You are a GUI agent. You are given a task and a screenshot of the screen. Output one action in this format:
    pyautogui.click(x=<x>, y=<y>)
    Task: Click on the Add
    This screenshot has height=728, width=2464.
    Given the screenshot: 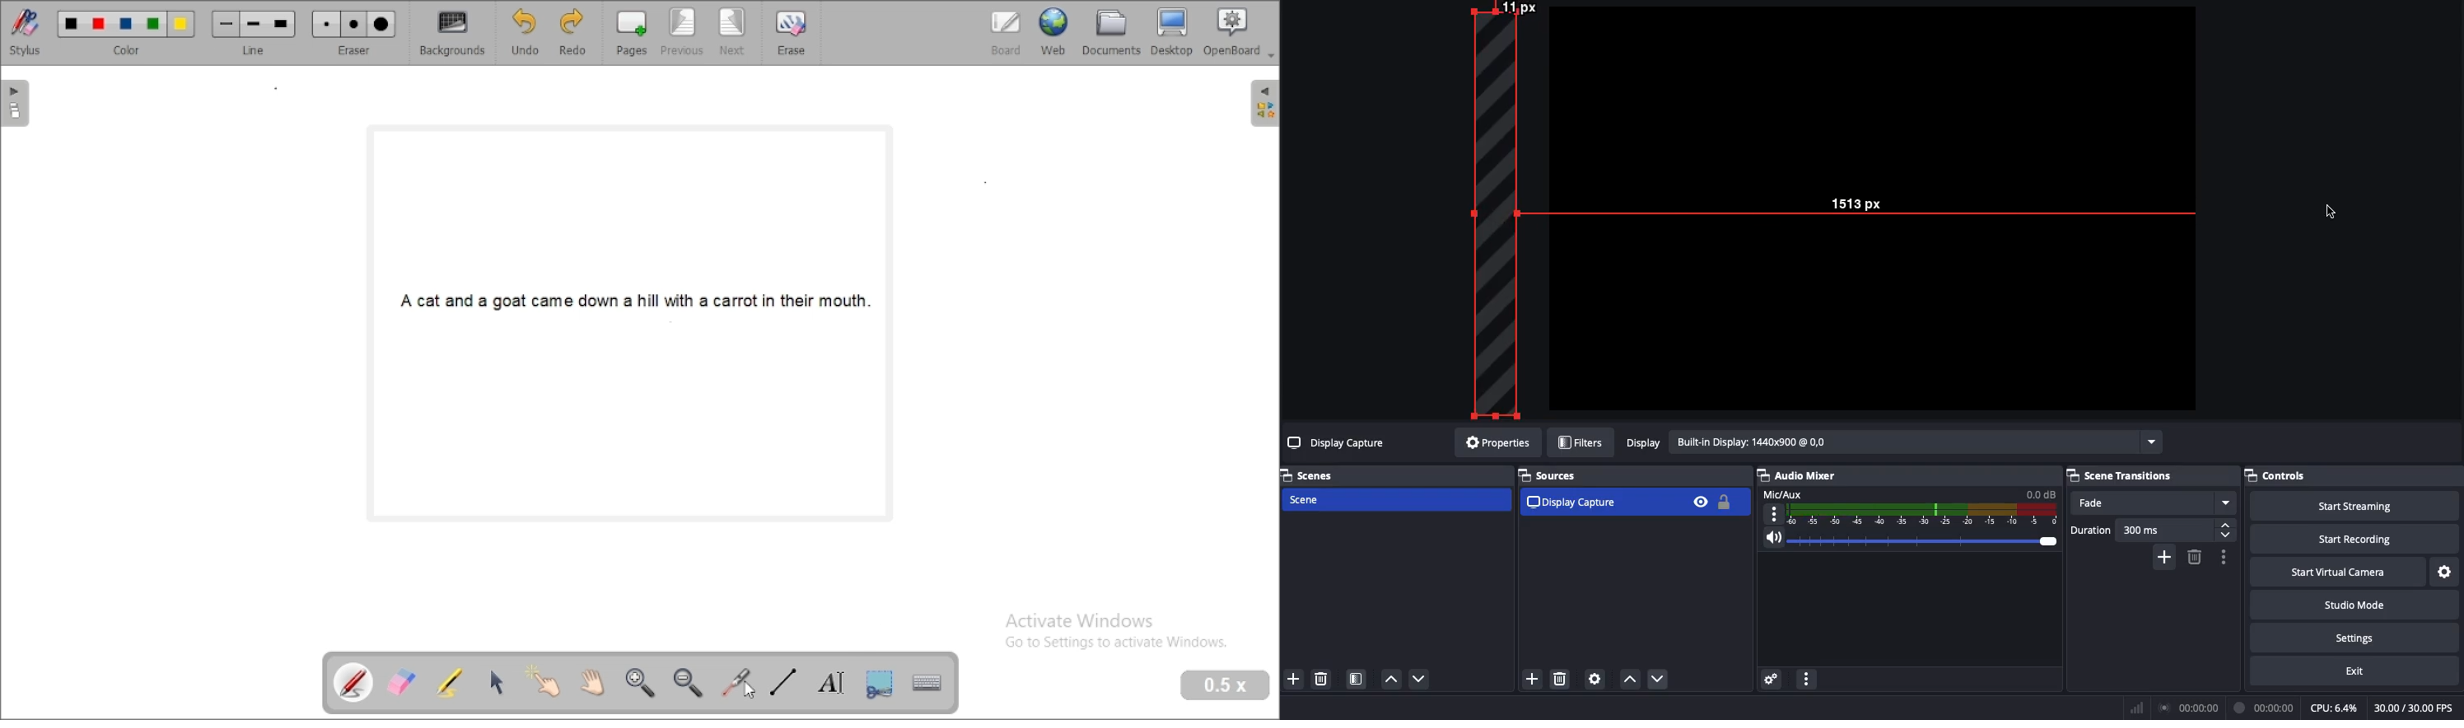 What is the action you would take?
    pyautogui.click(x=2166, y=556)
    